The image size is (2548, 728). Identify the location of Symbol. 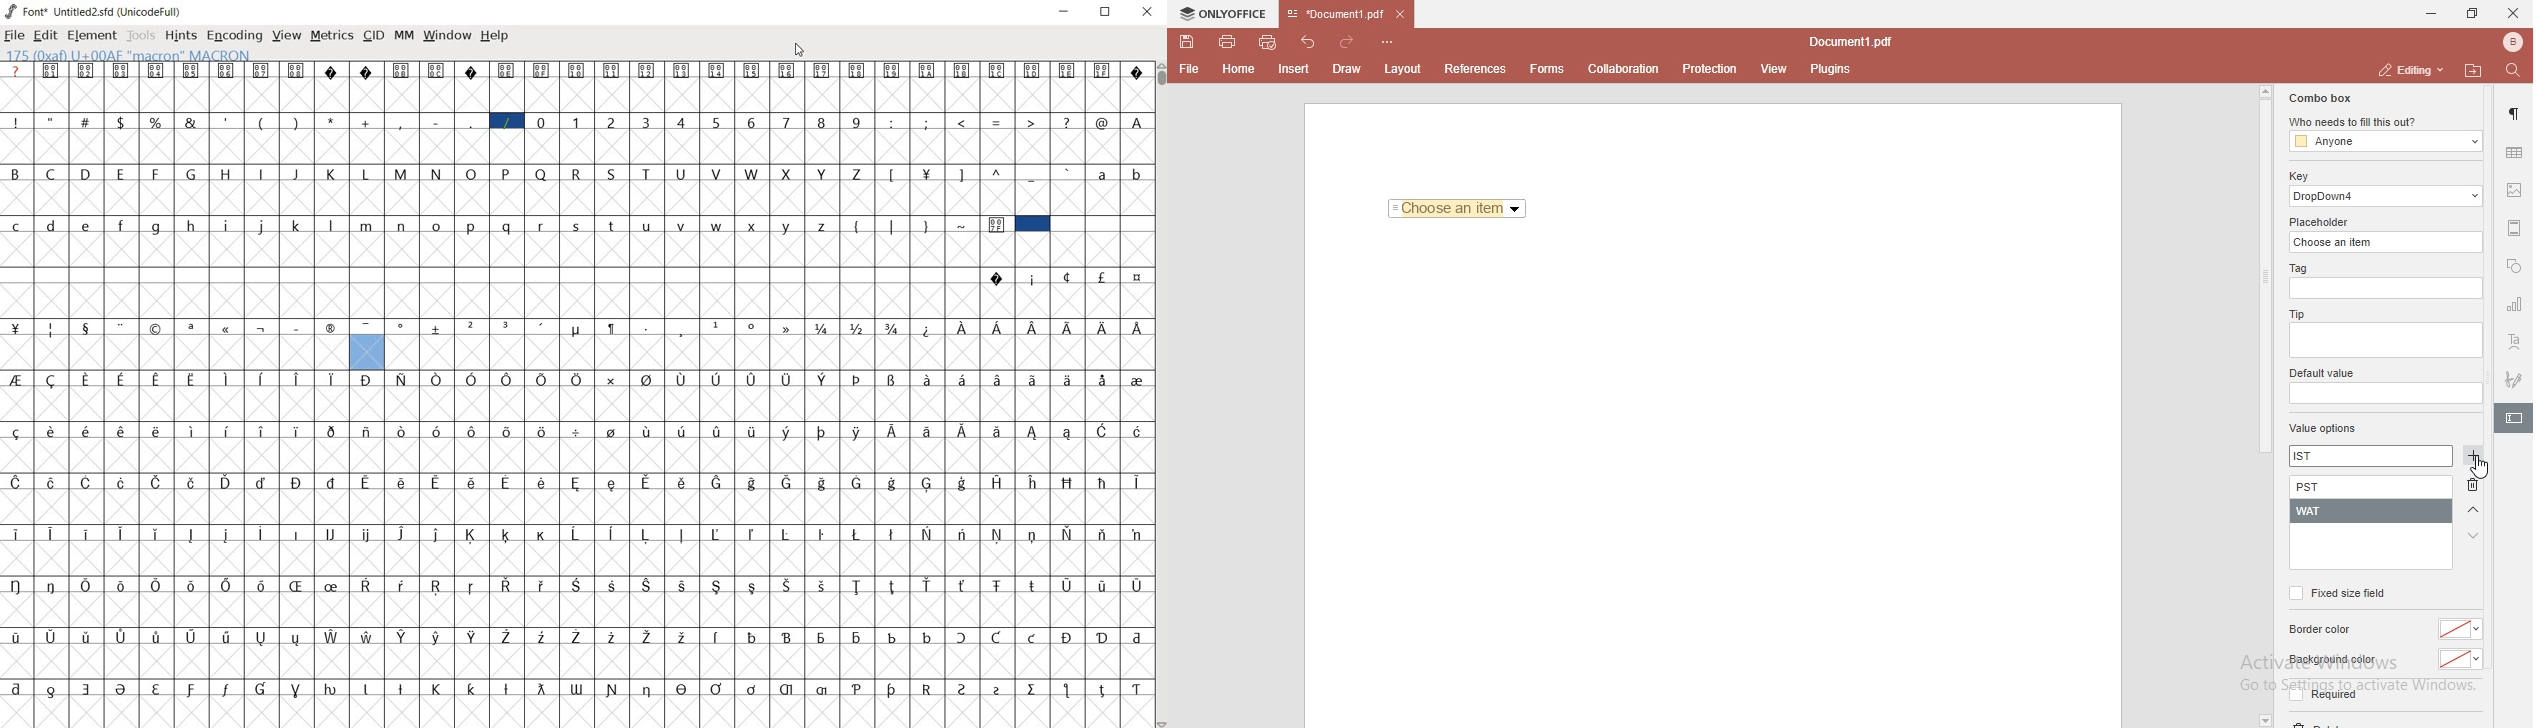
(717, 380).